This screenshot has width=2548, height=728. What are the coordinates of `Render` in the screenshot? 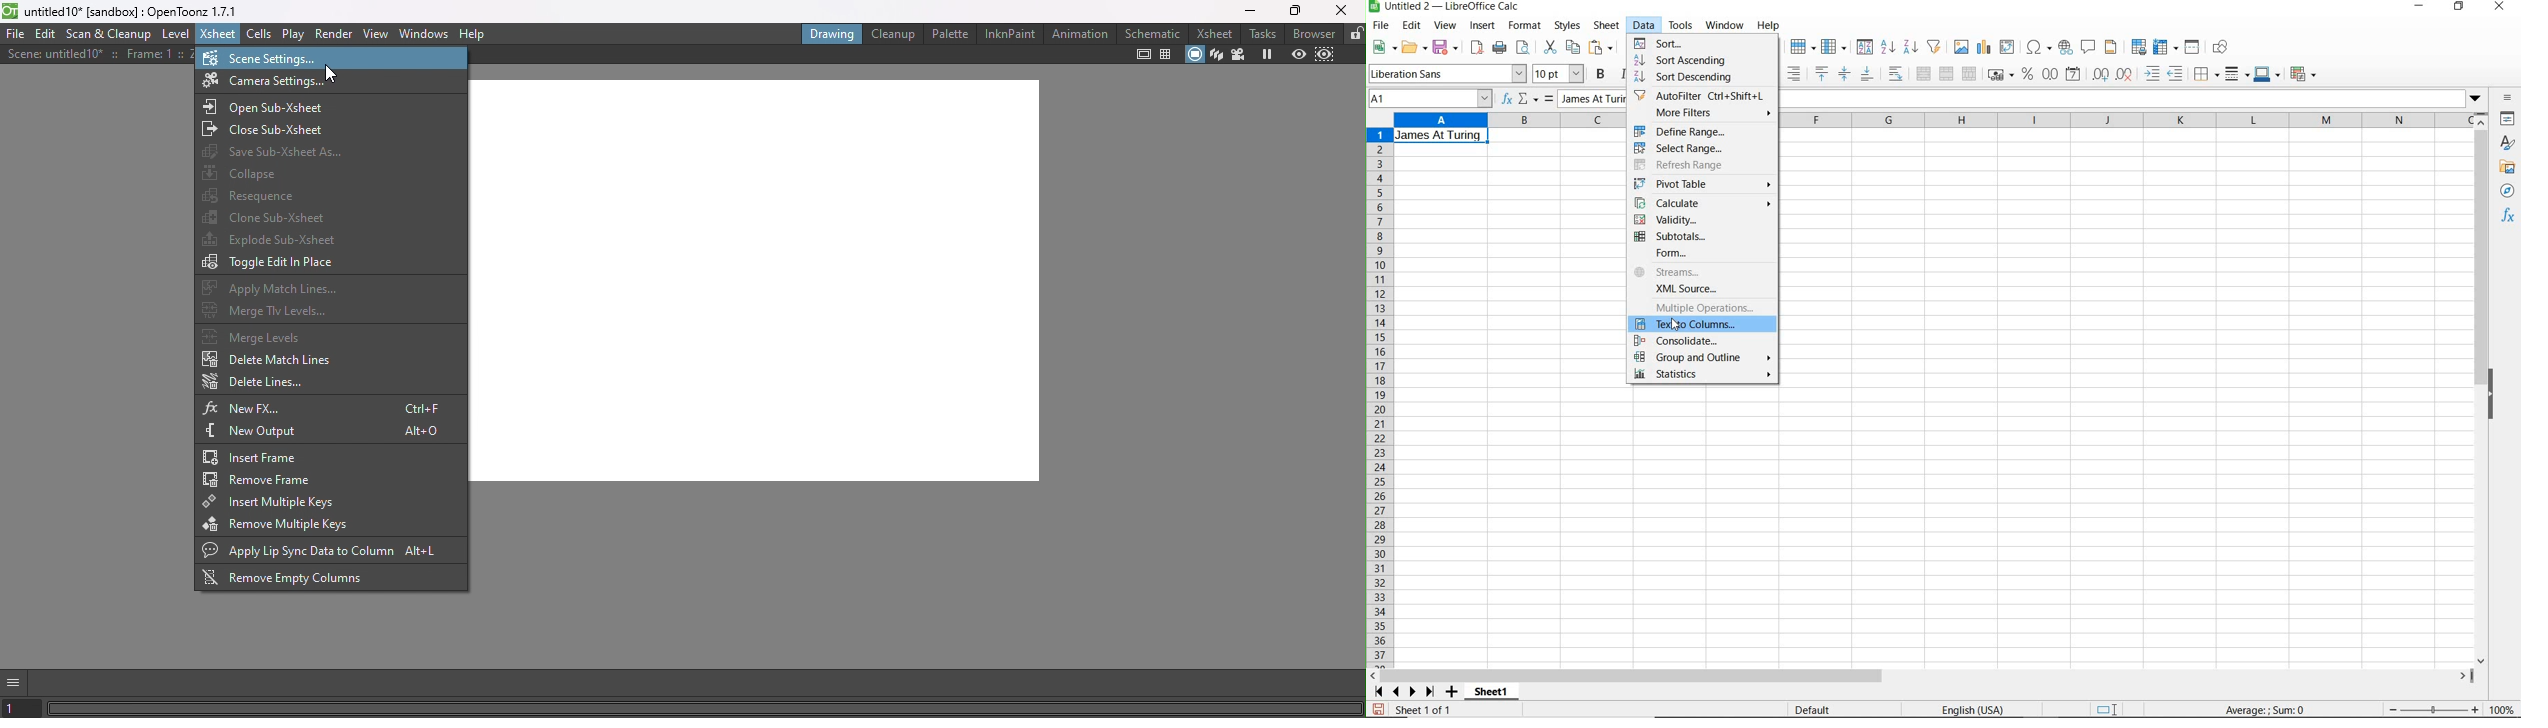 It's located at (335, 33).